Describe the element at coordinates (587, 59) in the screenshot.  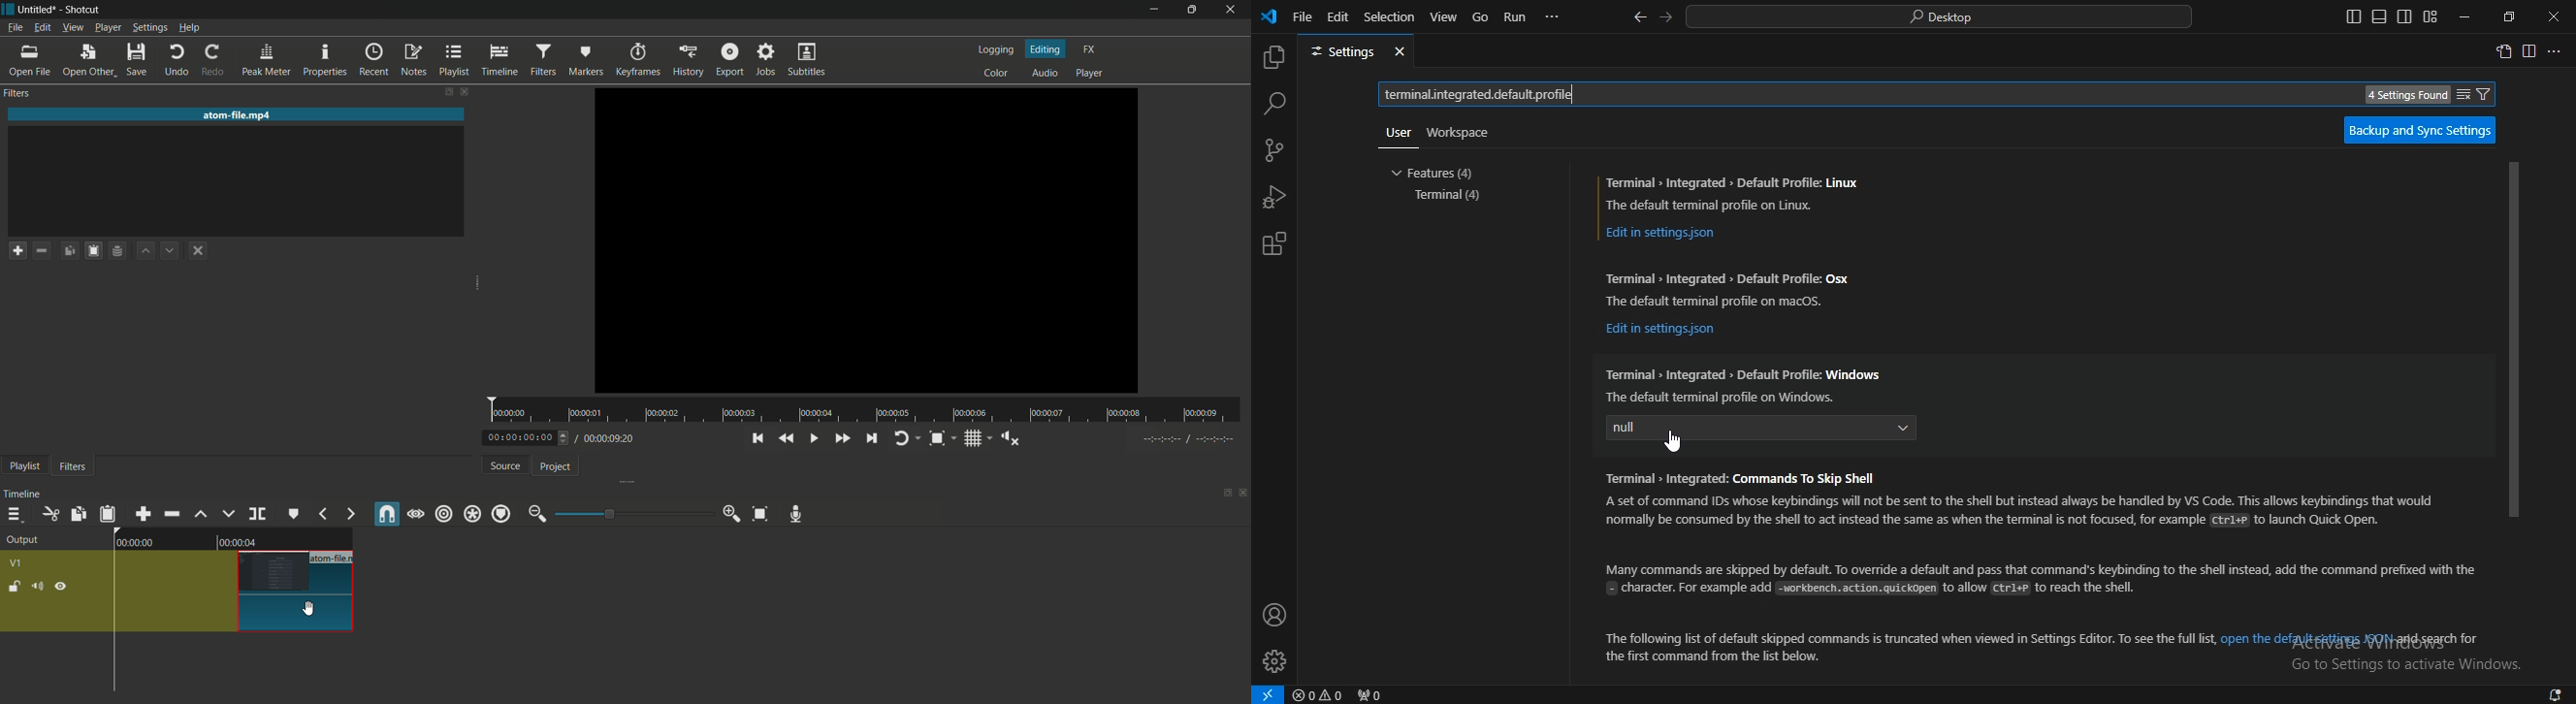
I see `markers` at that location.